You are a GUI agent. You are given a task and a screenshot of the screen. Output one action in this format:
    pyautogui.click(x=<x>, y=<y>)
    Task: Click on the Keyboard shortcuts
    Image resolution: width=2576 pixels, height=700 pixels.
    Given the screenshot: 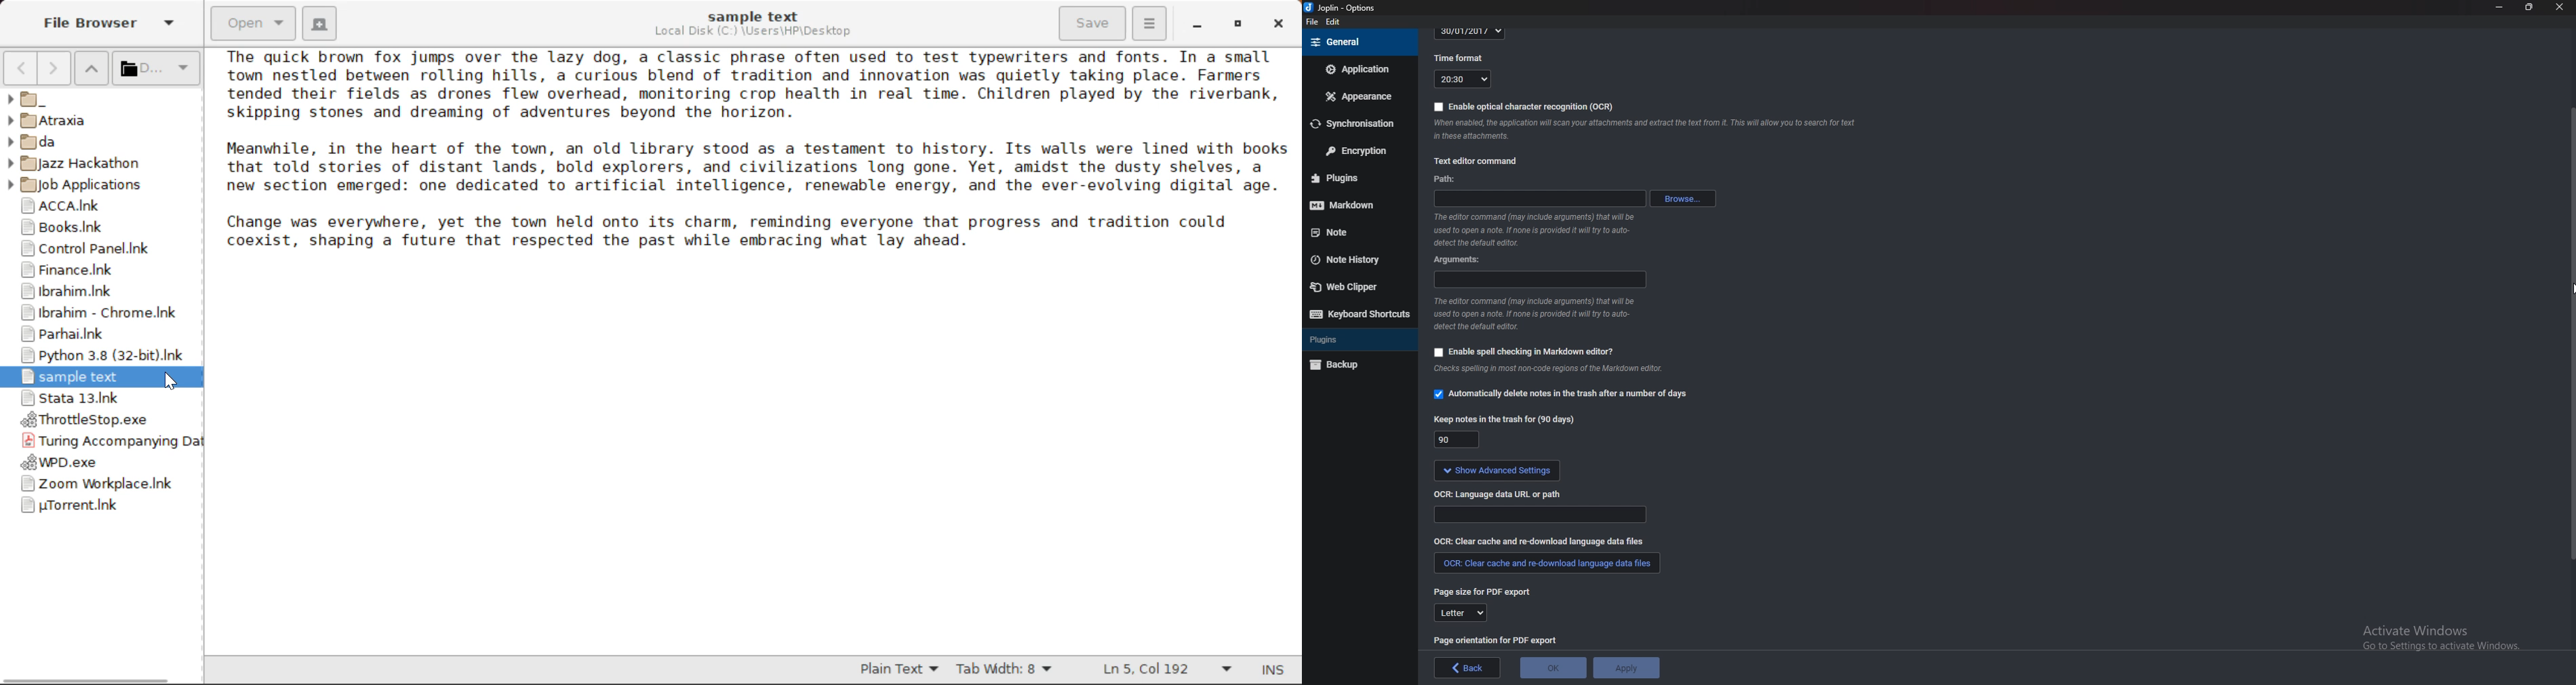 What is the action you would take?
    pyautogui.click(x=1359, y=314)
    